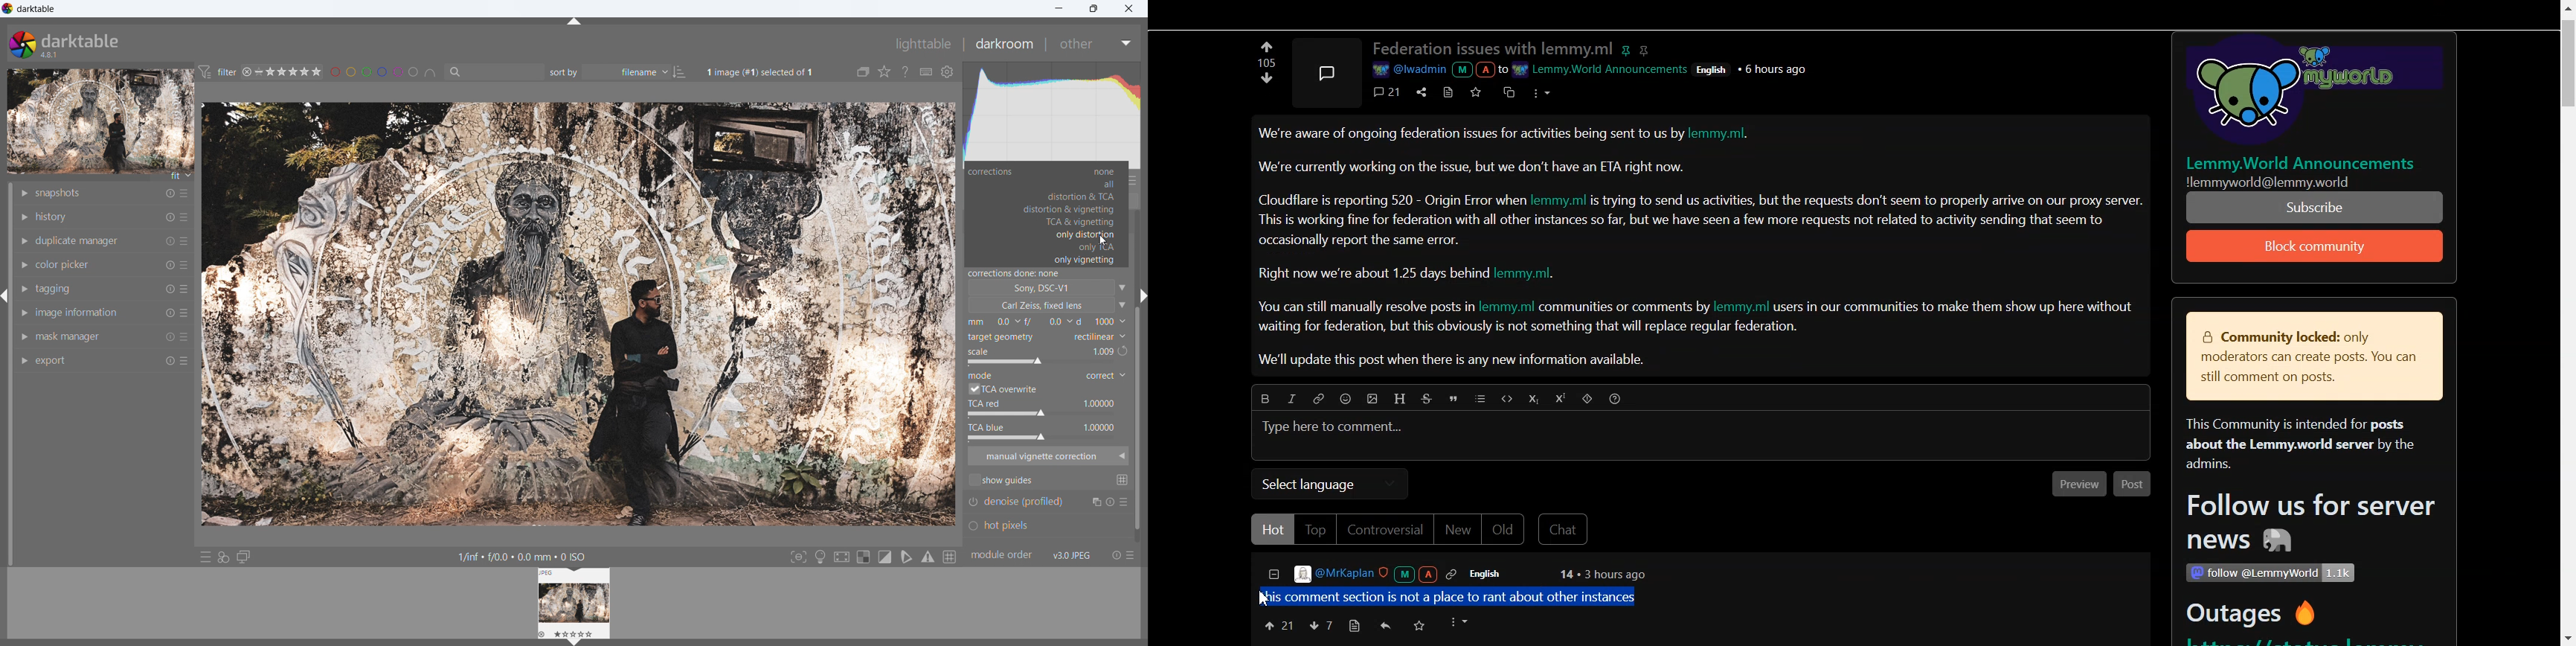 The height and width of the screenshot is (672, 2576). I want to click on toggle guidelines, so click(950, 557).